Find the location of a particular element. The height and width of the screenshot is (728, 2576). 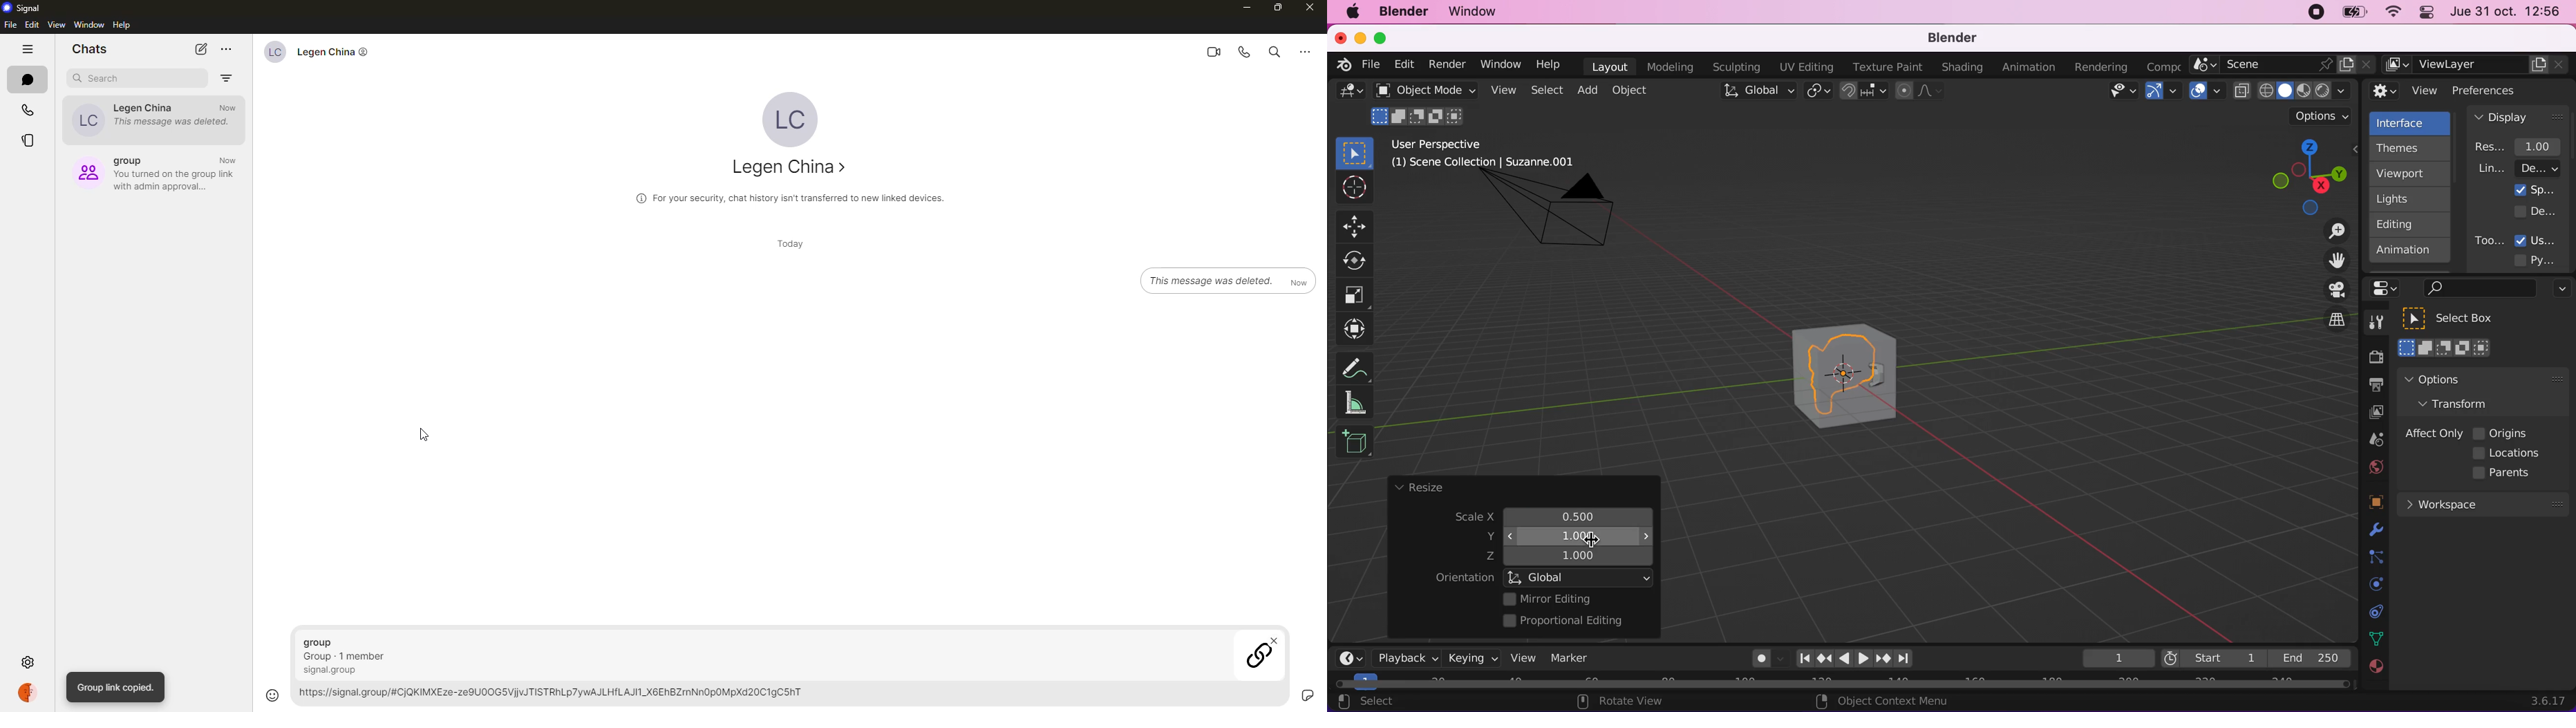

file is located at coordinates (1369, 64).